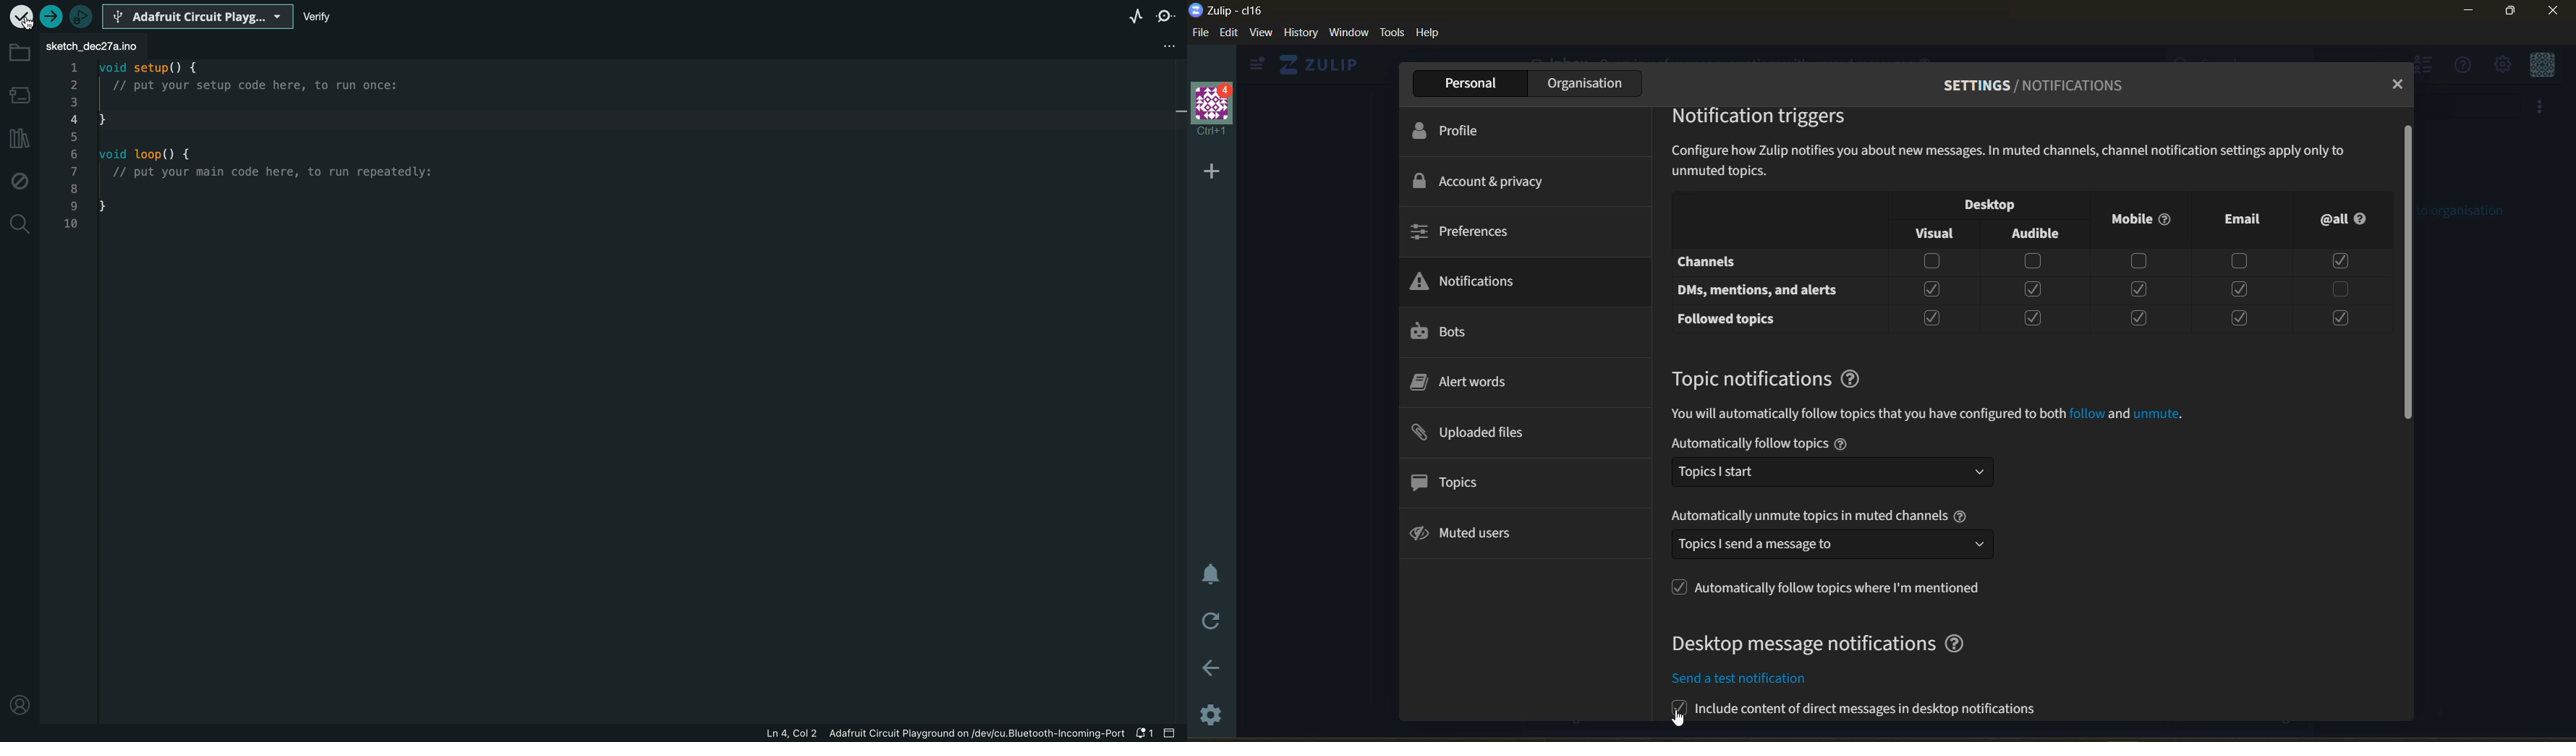  Describe the element at coordinates (1210, 171) in the screenshot. I see `add a new organisation` at that location.